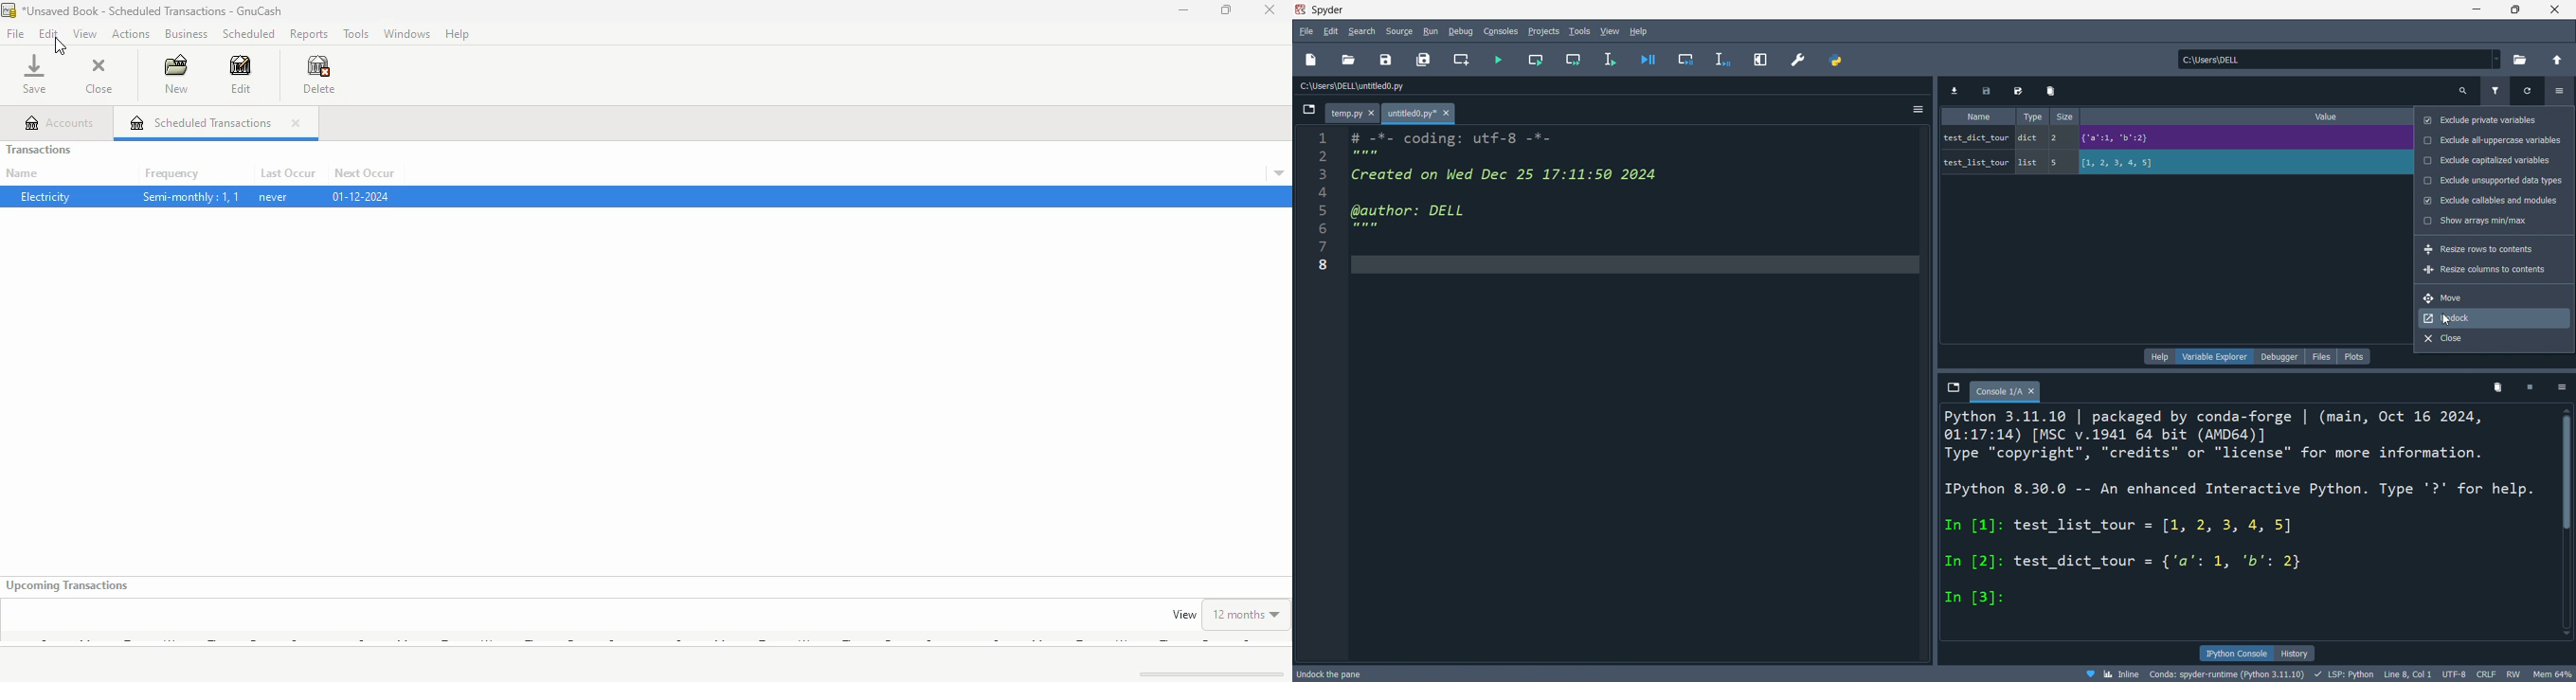 The width and height of the screenshot is (2576, 700). What do you see at coordinates (1351, 114) in the screenshot?
I see `temp.py` at bounding box center [1351, 114].